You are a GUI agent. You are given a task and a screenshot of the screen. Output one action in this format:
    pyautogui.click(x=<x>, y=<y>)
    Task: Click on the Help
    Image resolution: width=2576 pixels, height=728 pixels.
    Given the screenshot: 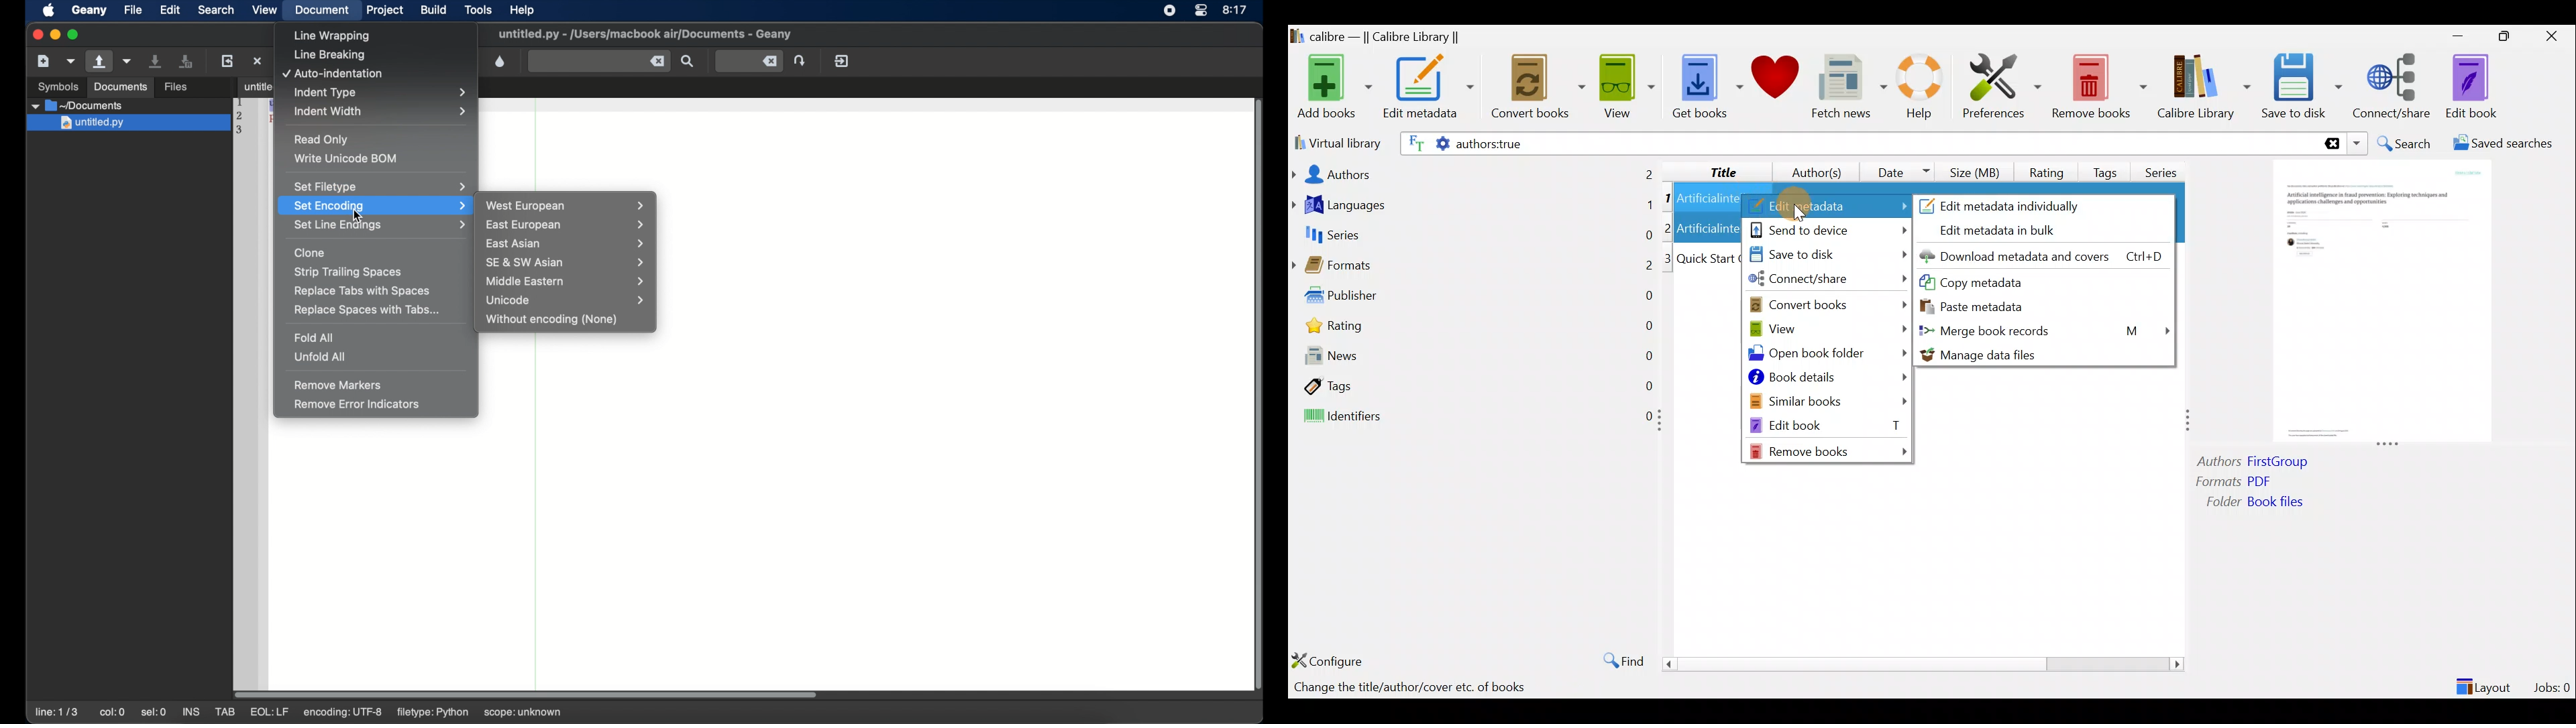 What is the action you would take?
    pyautogui.click(x=1917, y=88)
    